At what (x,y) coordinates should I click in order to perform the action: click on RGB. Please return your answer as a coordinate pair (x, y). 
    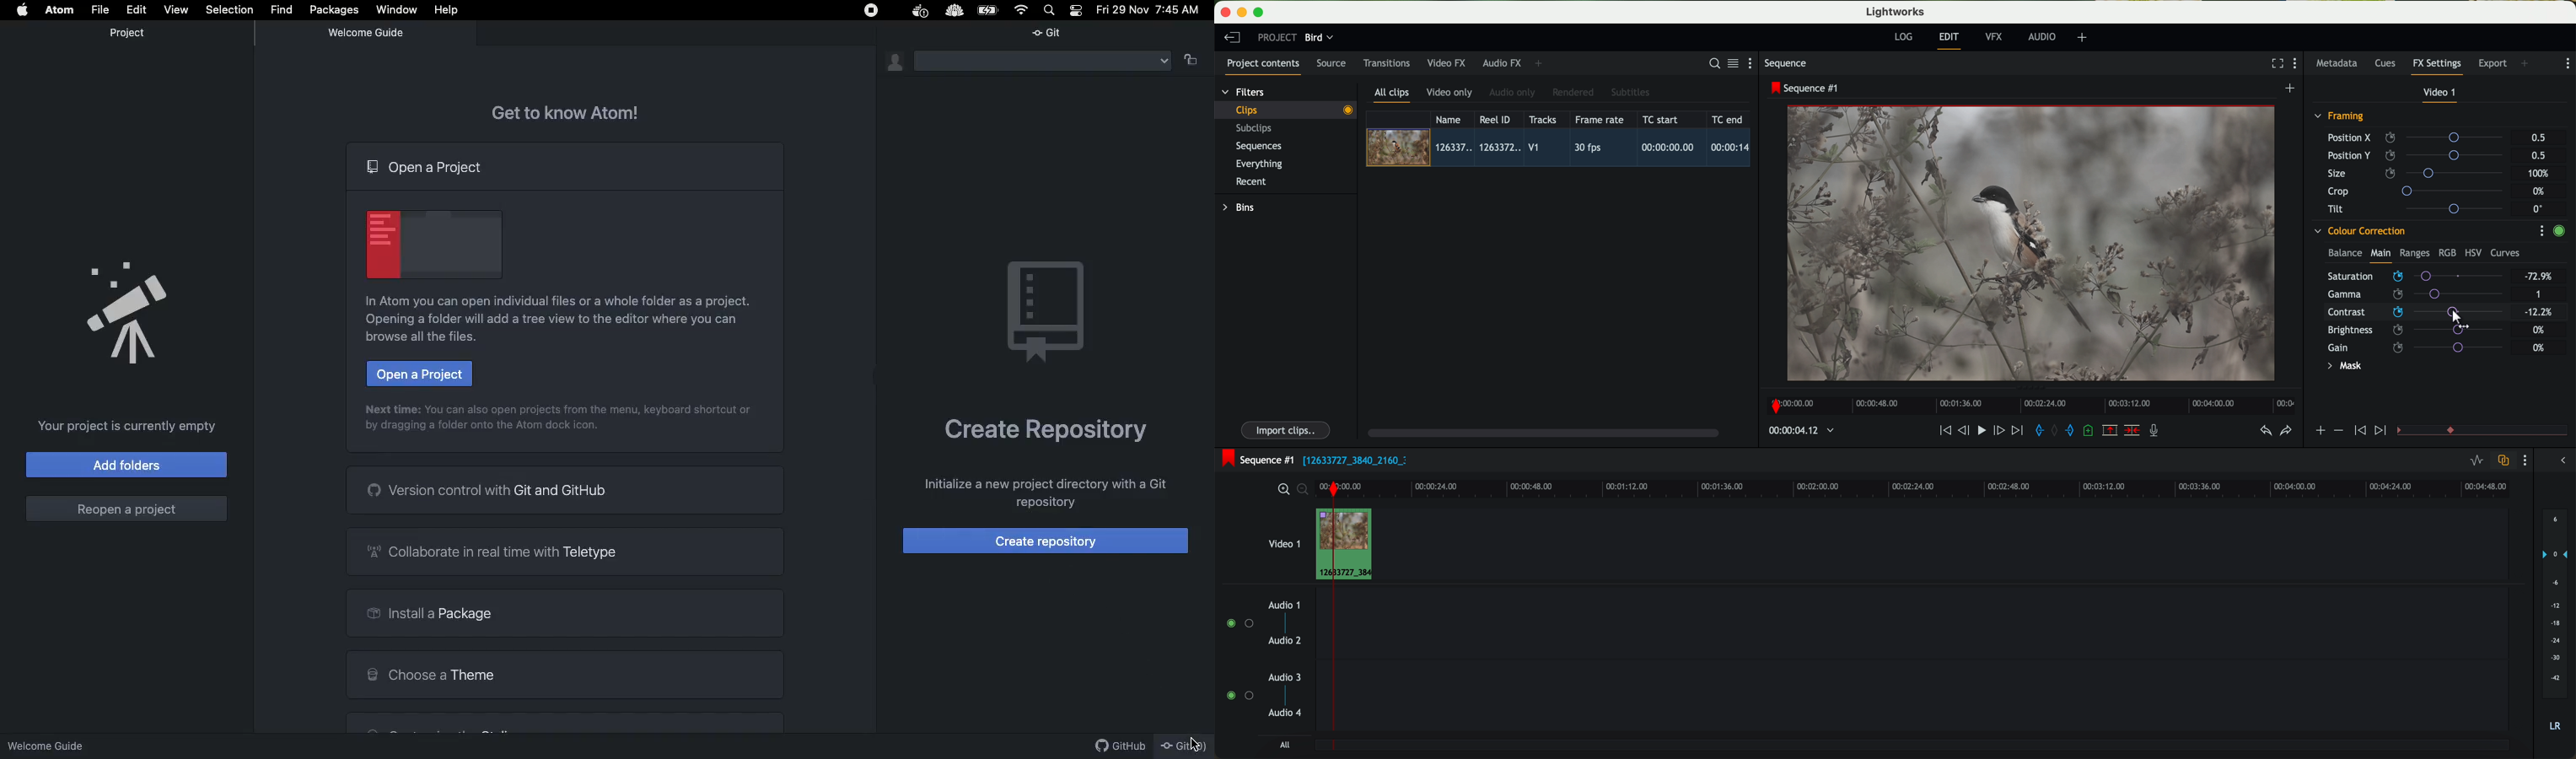
    Looking at the image, I should click on (2447, 252).